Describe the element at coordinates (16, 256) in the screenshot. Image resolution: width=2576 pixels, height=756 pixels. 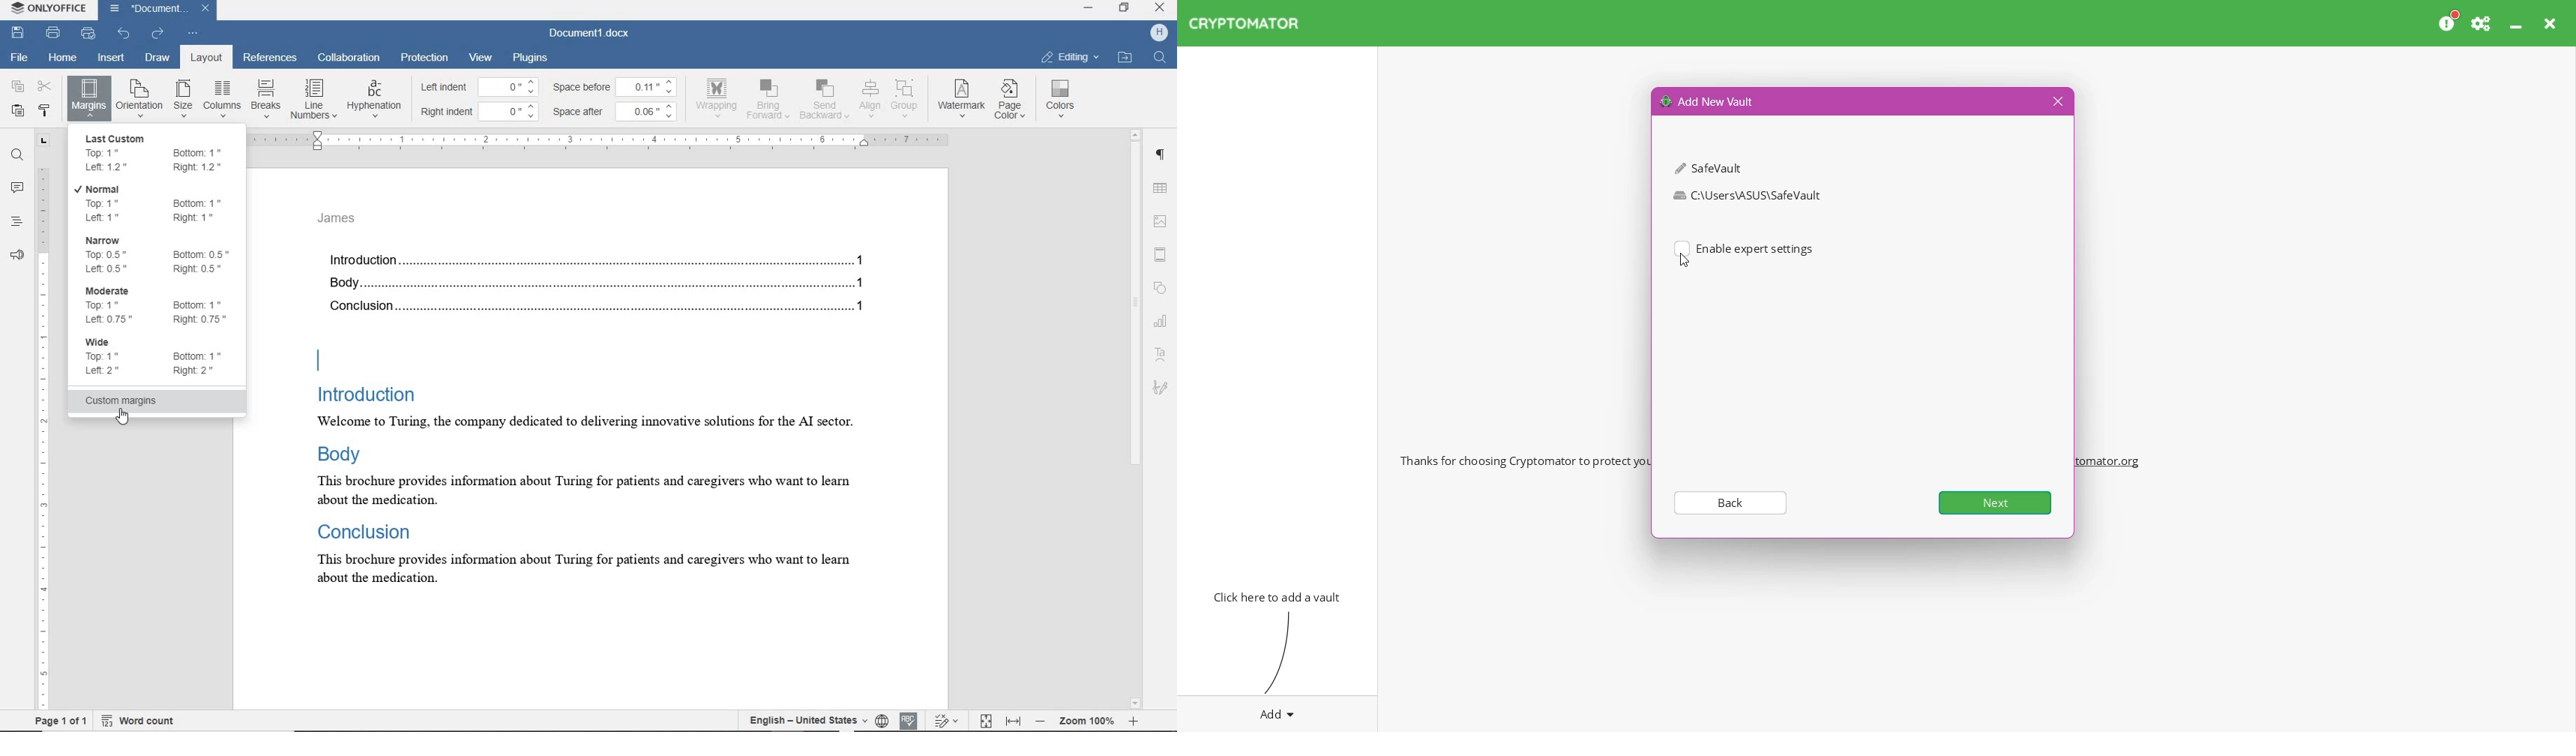
I see `feedback & support` at that location.